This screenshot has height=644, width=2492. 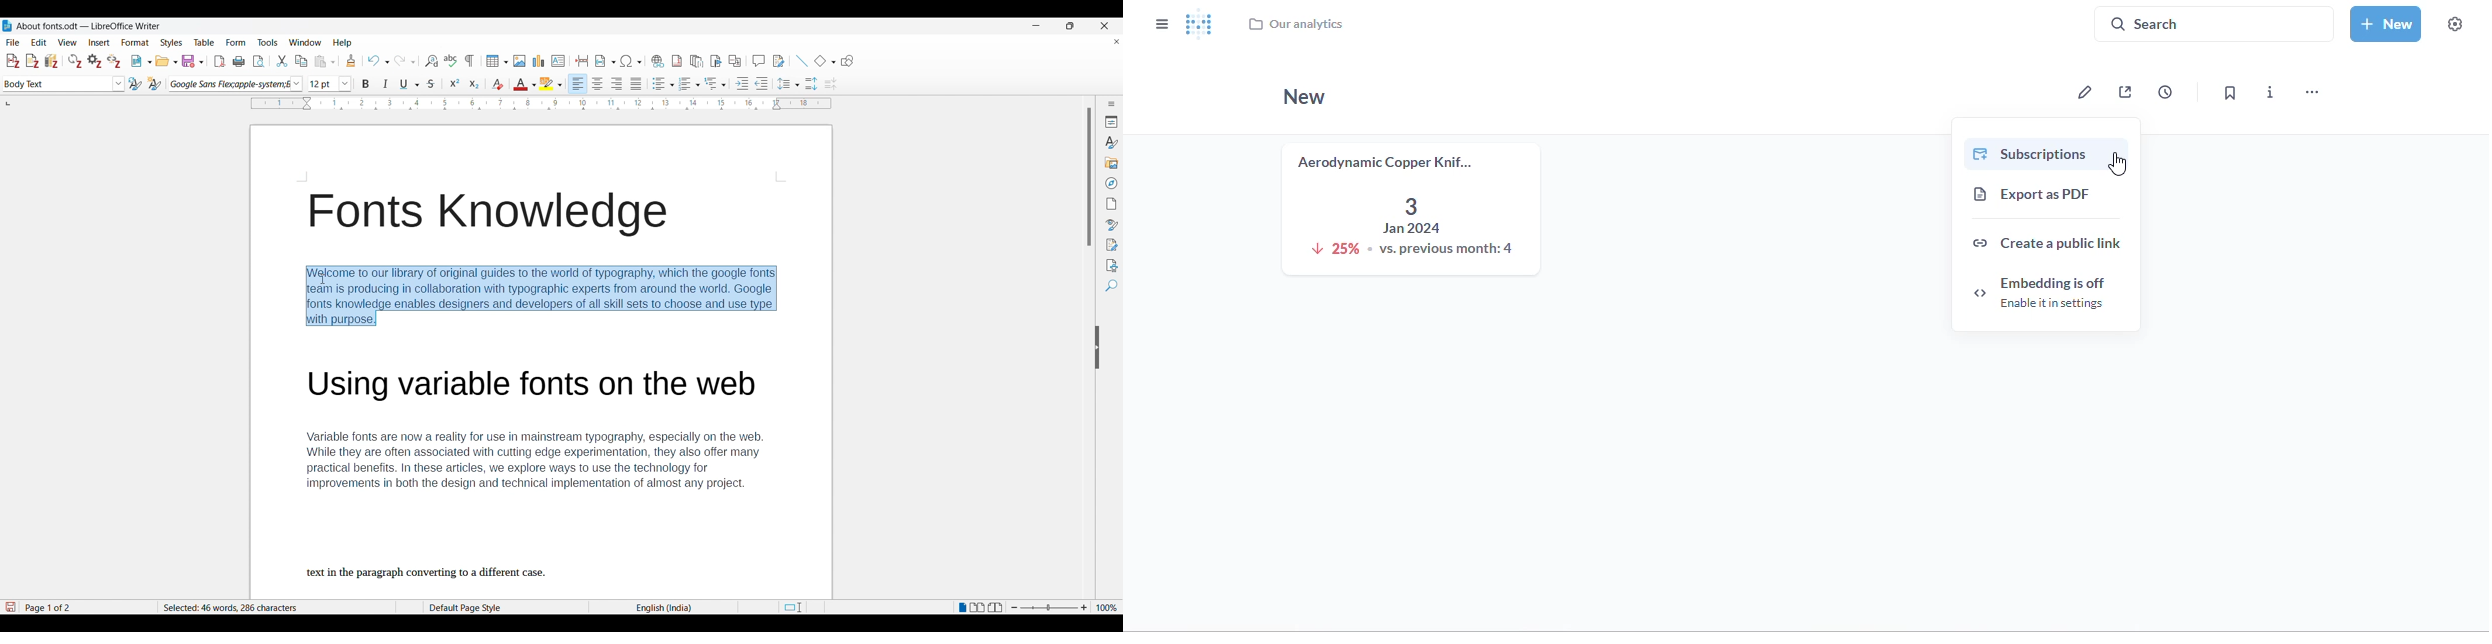 What do you see at coordinates (549, 474) in the screenshot?
I see `Variable fonts are now a reality for use in mainstream typography, especially on the web.
While they are often associated with cutting edge experimentation, they also offer many
practical benefits. In these articles, we explore ways to use the technology for
improvements in both the design and technical implementation of almost any project.
text in the paragraph converting to a different case.` at bounding box center [549, 474].